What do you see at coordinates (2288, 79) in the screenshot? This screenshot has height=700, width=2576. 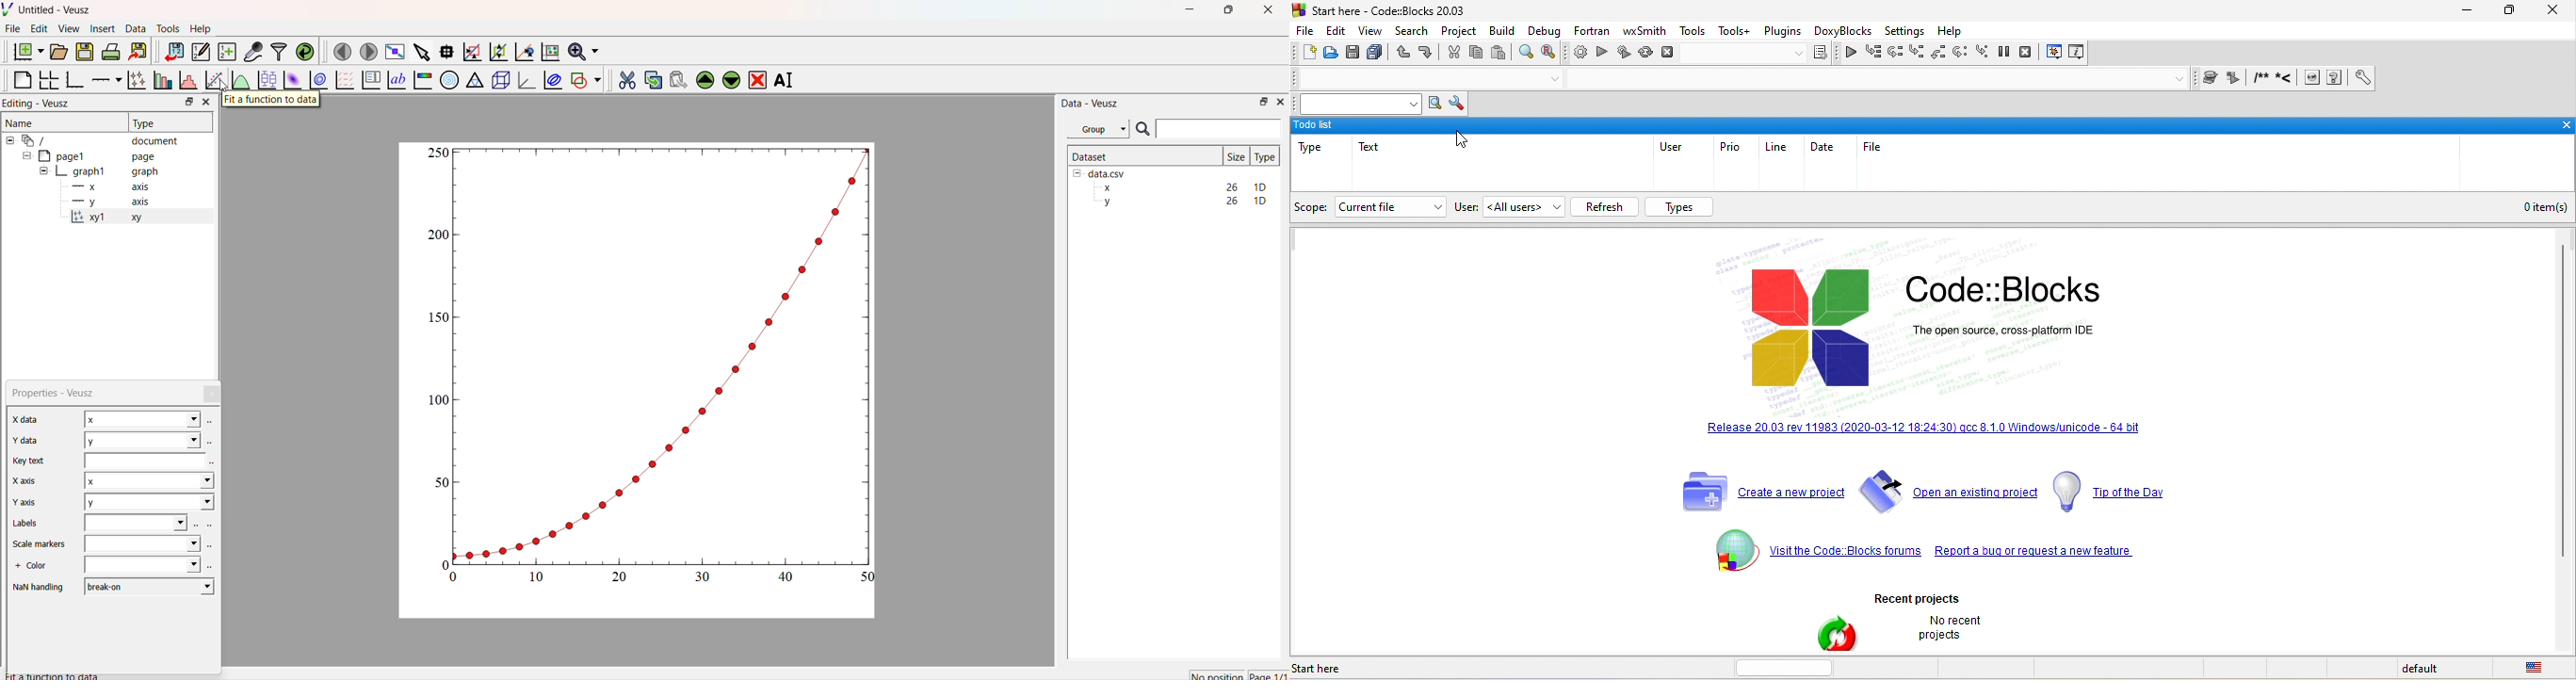 I see `line comment` at bounding box center [2288, 79].